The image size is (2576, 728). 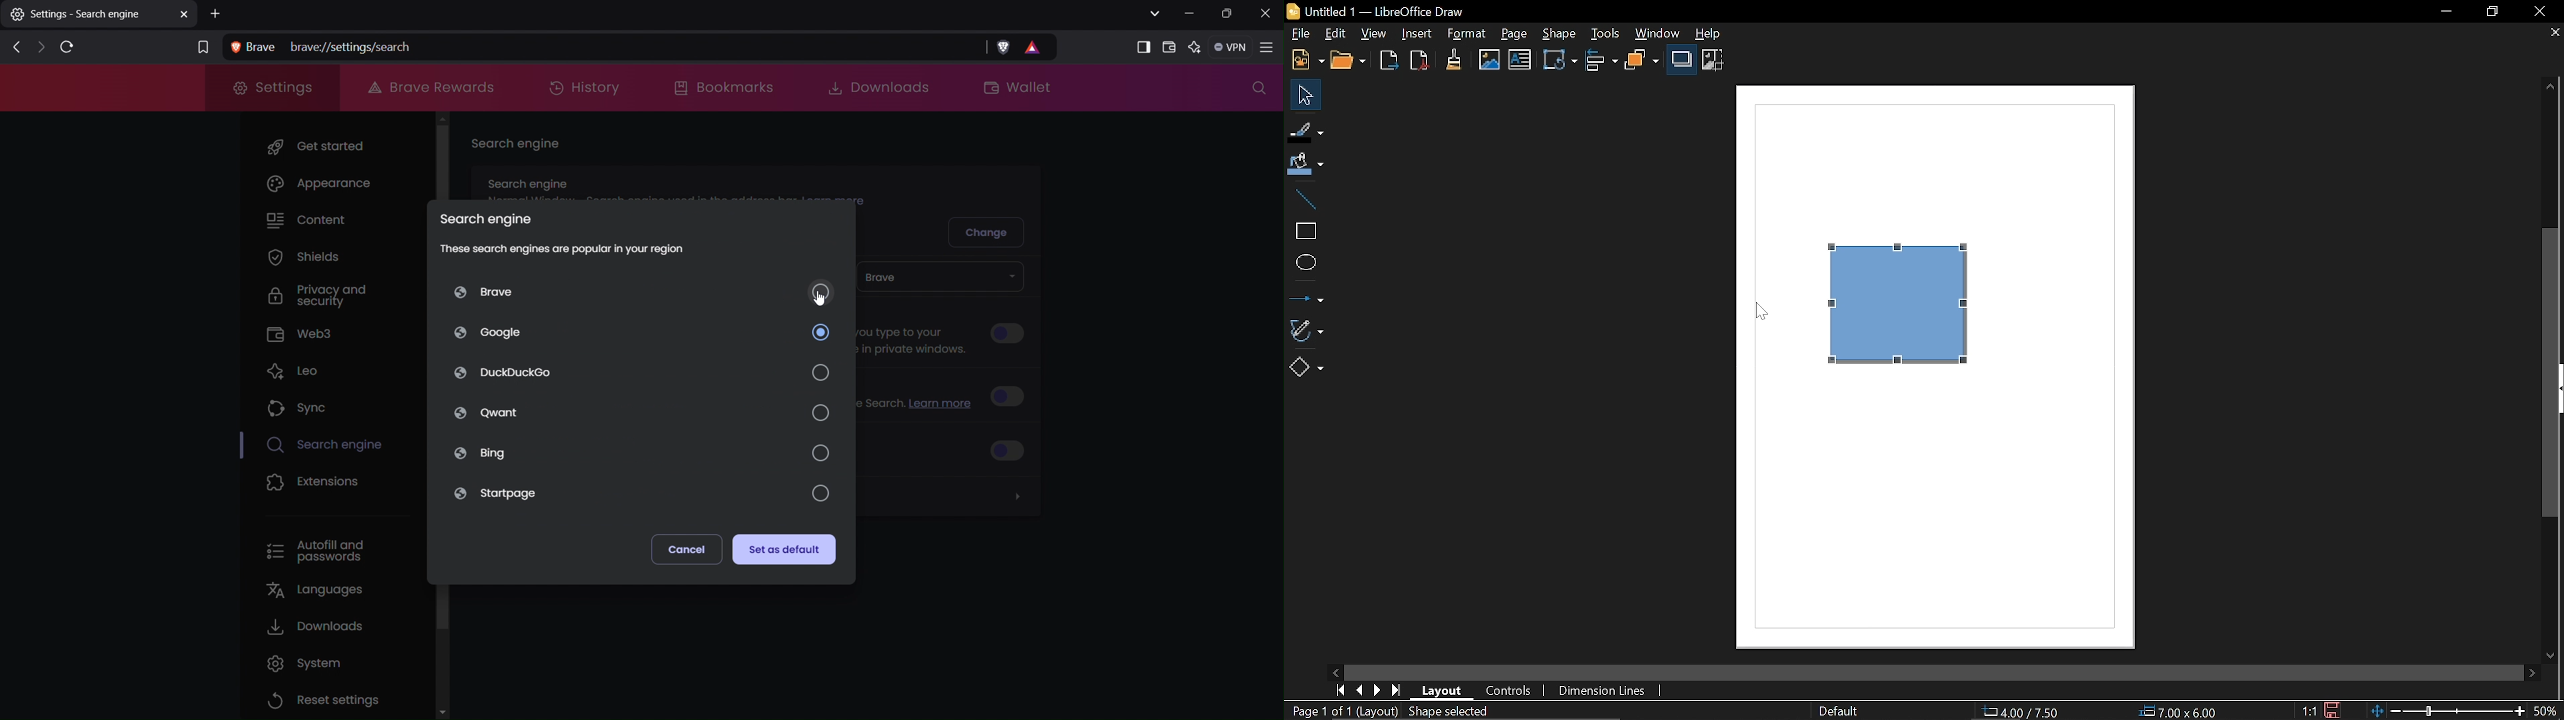 I want to click on Google, so click(x=643, y=332).